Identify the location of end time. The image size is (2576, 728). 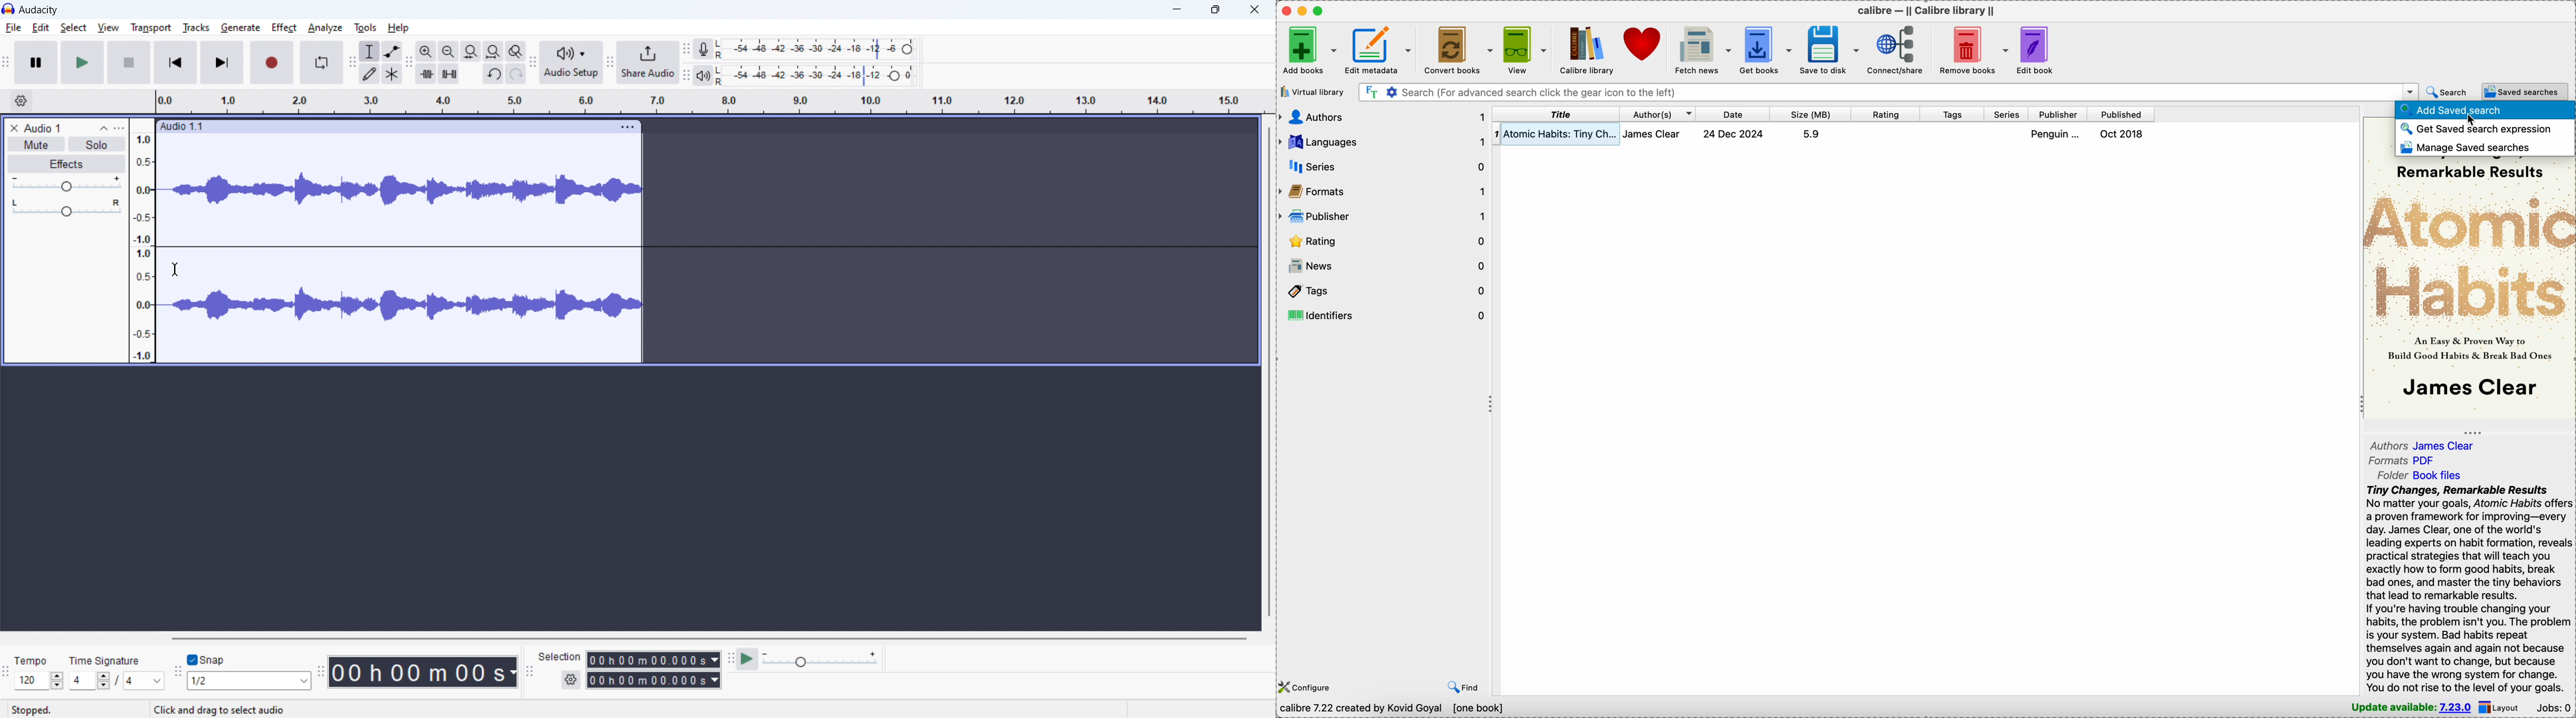
(654, 681).